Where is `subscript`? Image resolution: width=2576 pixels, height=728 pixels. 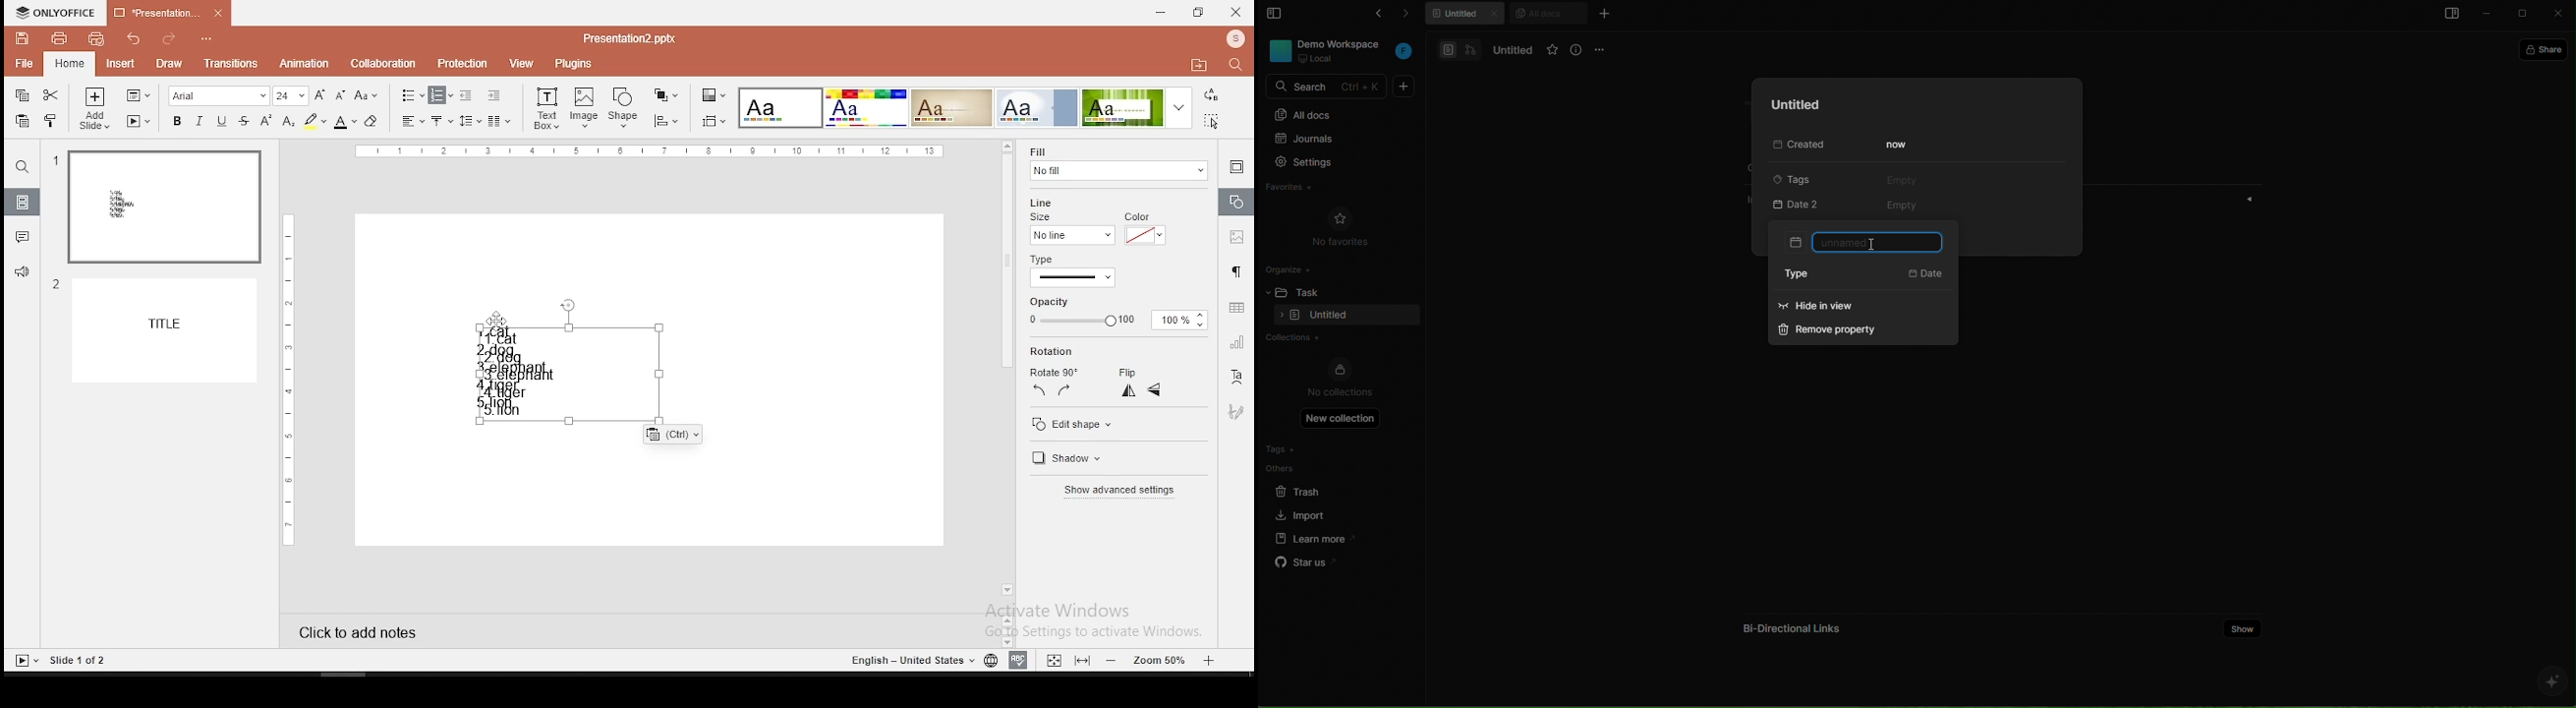
subscript is located at coordinates (288, 121).